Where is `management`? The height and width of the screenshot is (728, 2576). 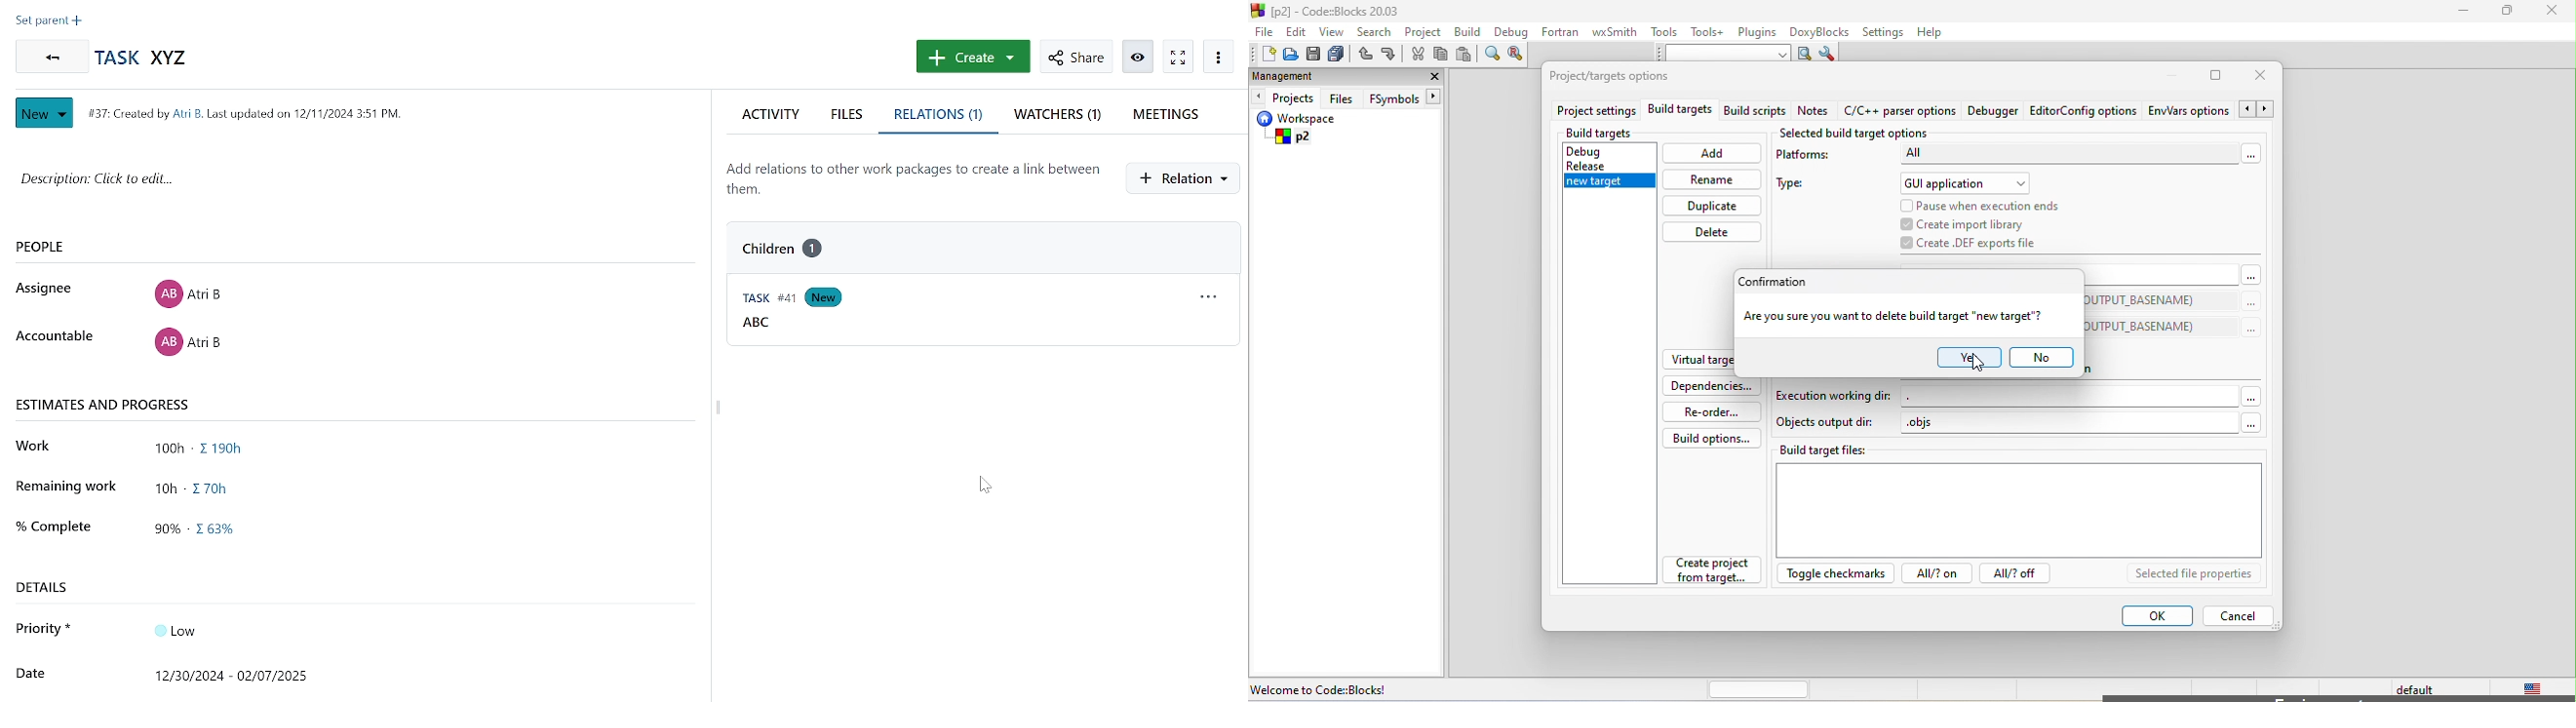 management is located at coordinates (1283, 76).